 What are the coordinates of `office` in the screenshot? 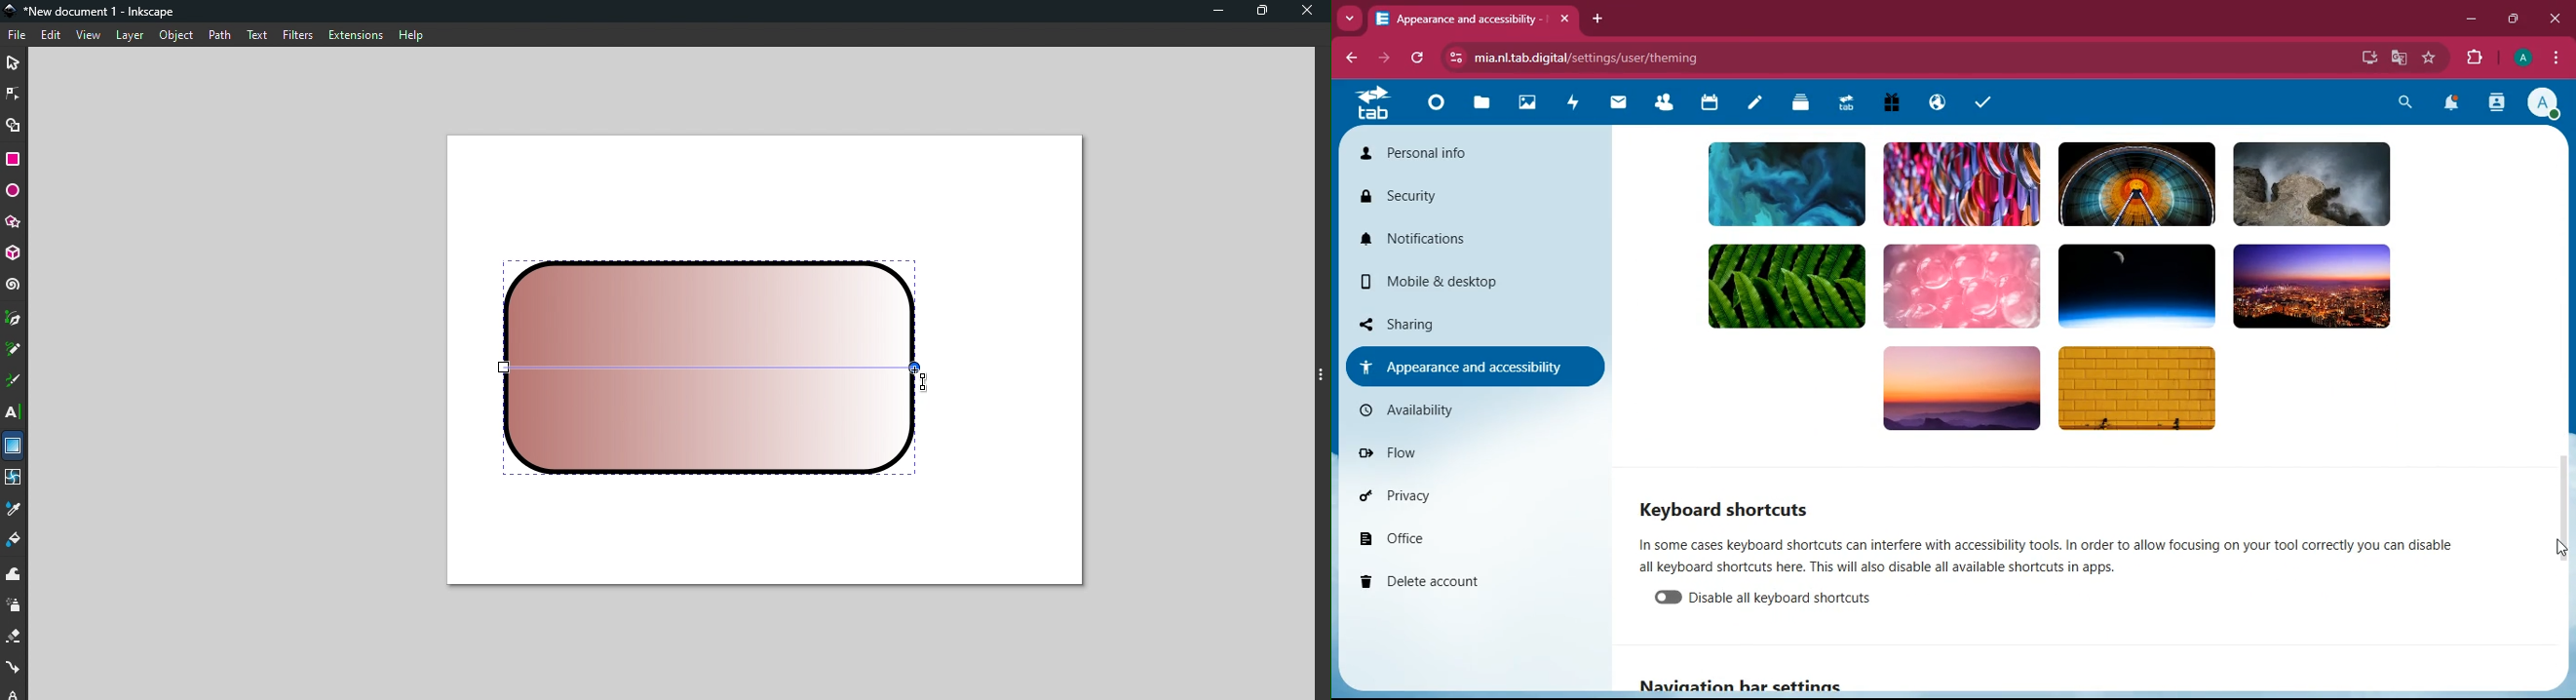 It's located at (1484, 540).